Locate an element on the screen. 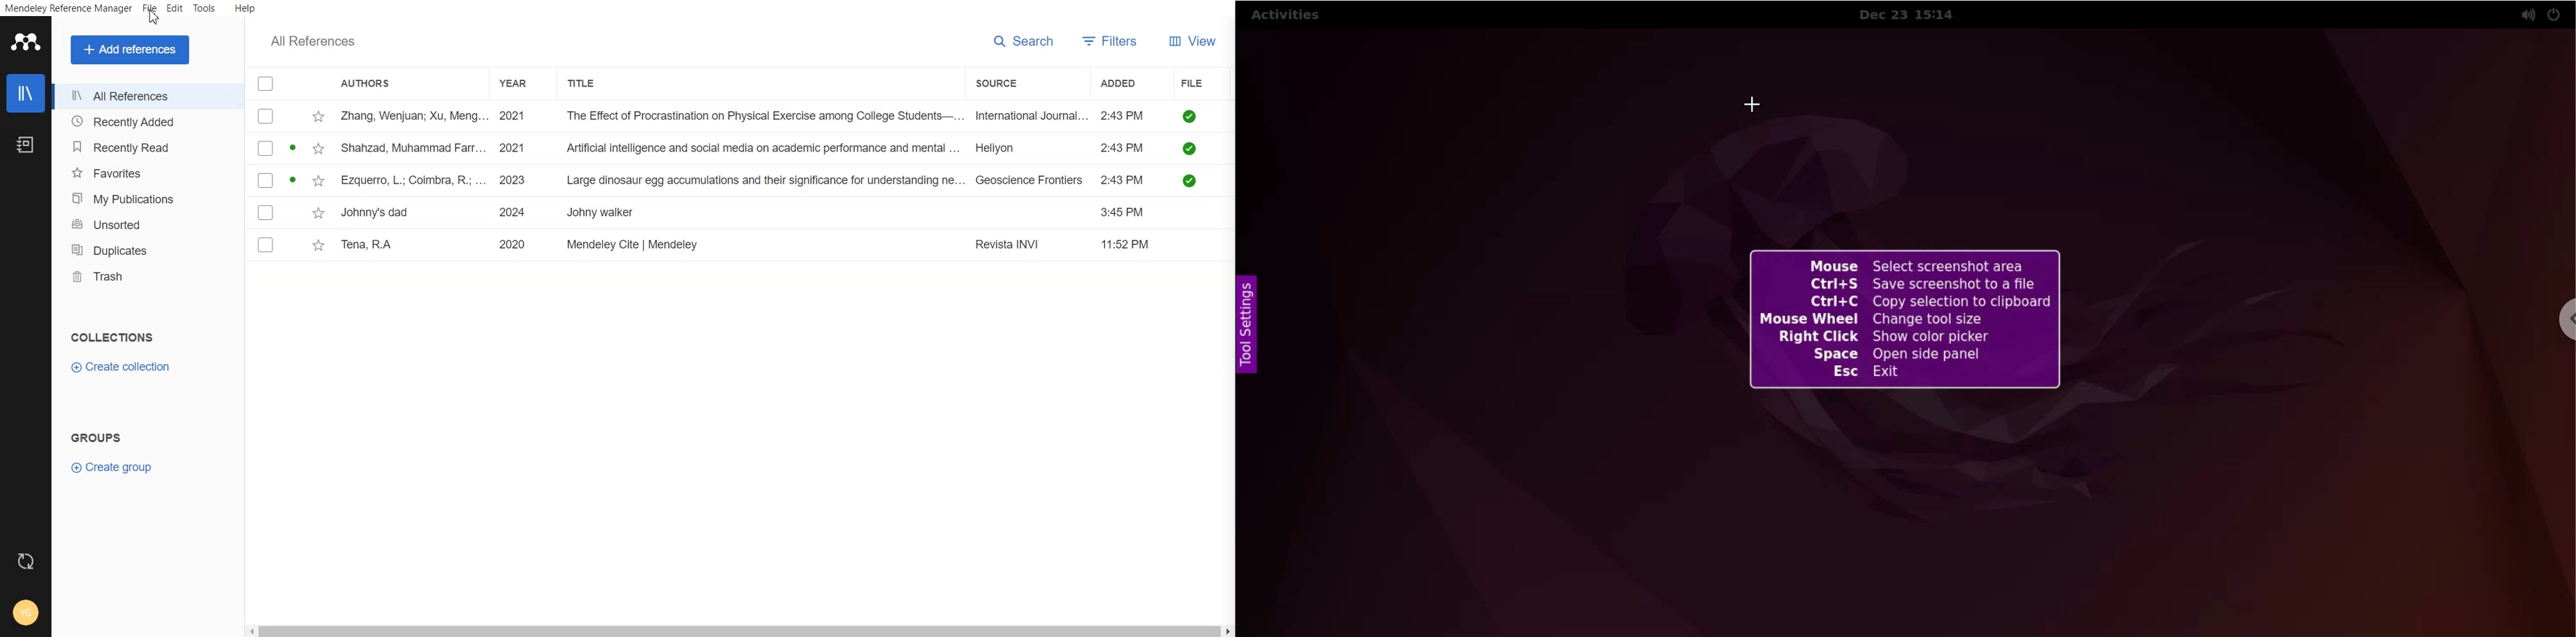 The width and height of the screenshot is (2576, 644). Mendeley Reference Manager is located at coordinates (68, 9).